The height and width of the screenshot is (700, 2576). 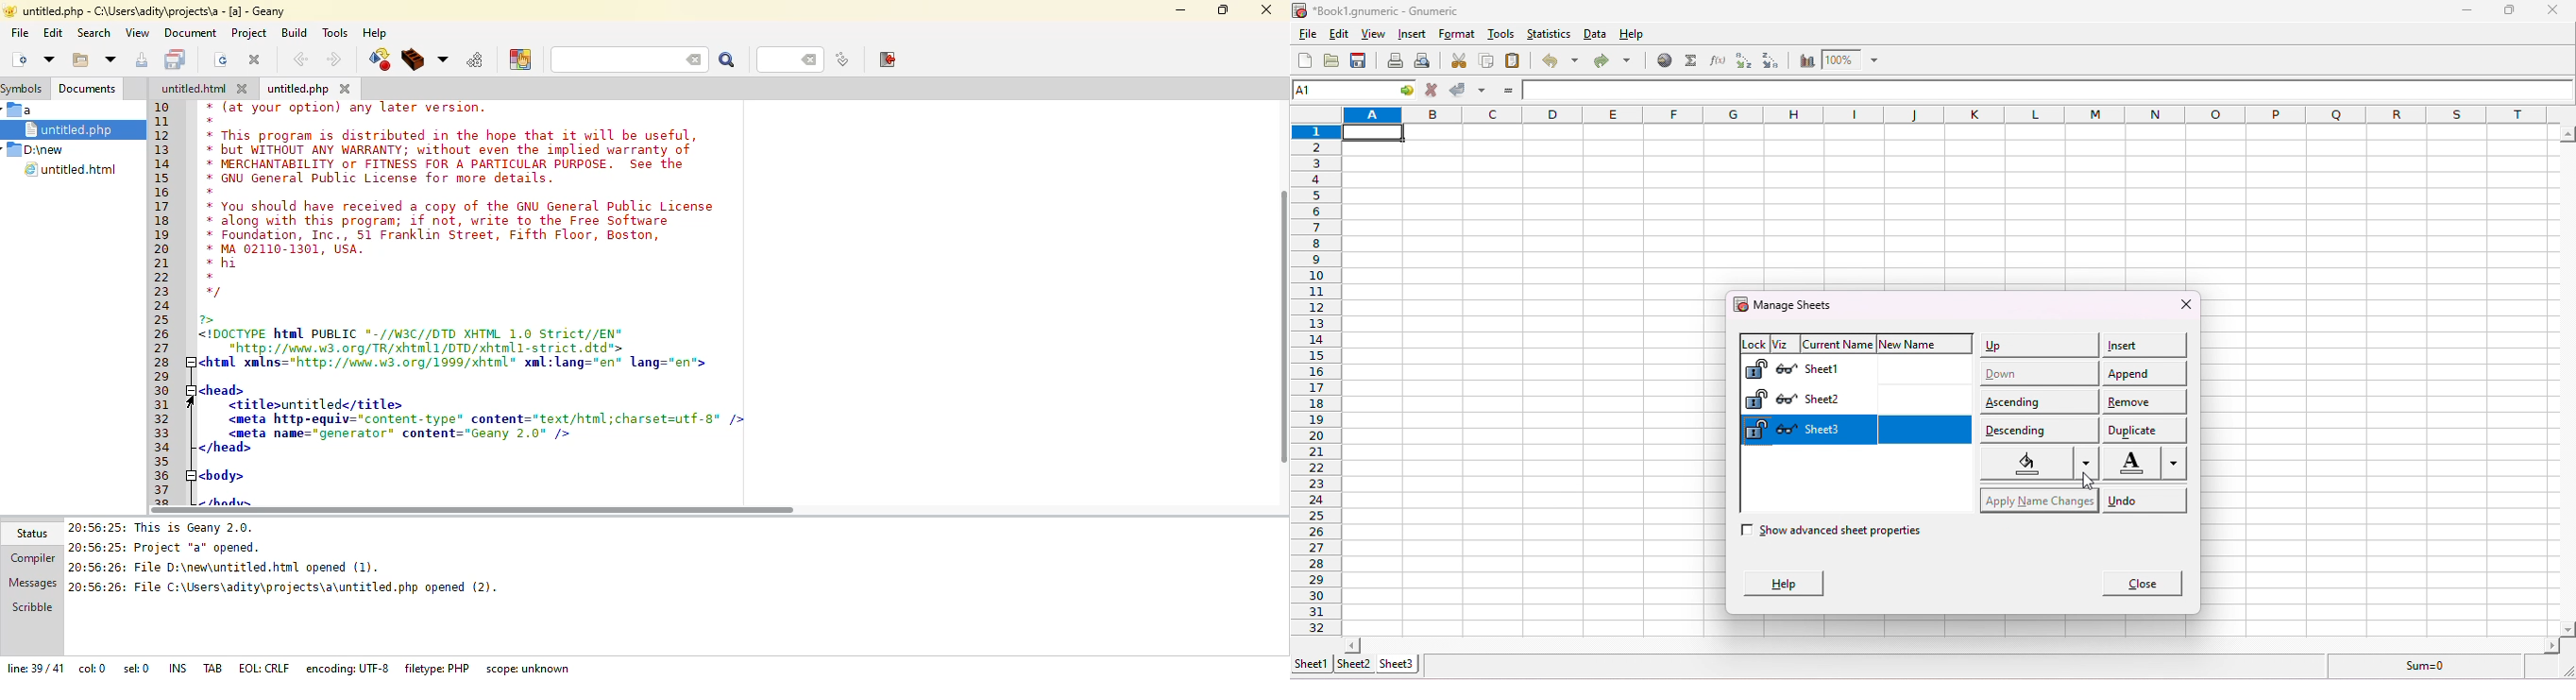 I want to click on Hide sheet 3, so click(x=1785, y=429).